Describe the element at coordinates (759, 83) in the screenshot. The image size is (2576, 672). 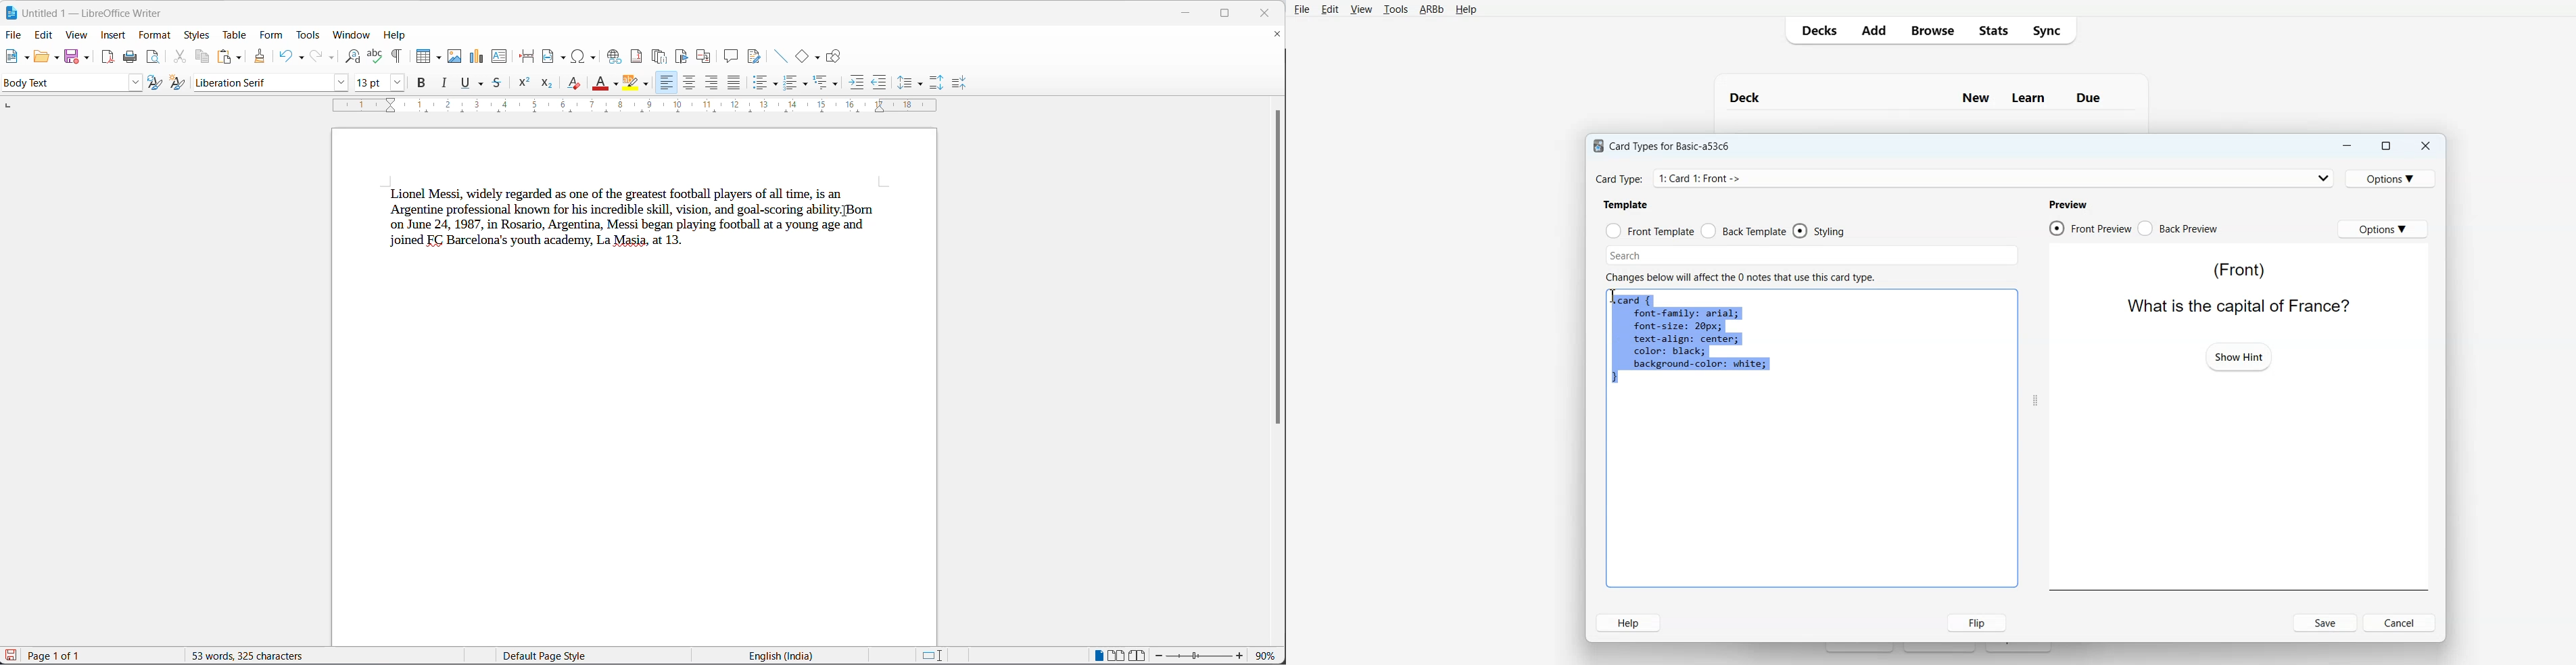
I see `toggle unordered list ` at that location.